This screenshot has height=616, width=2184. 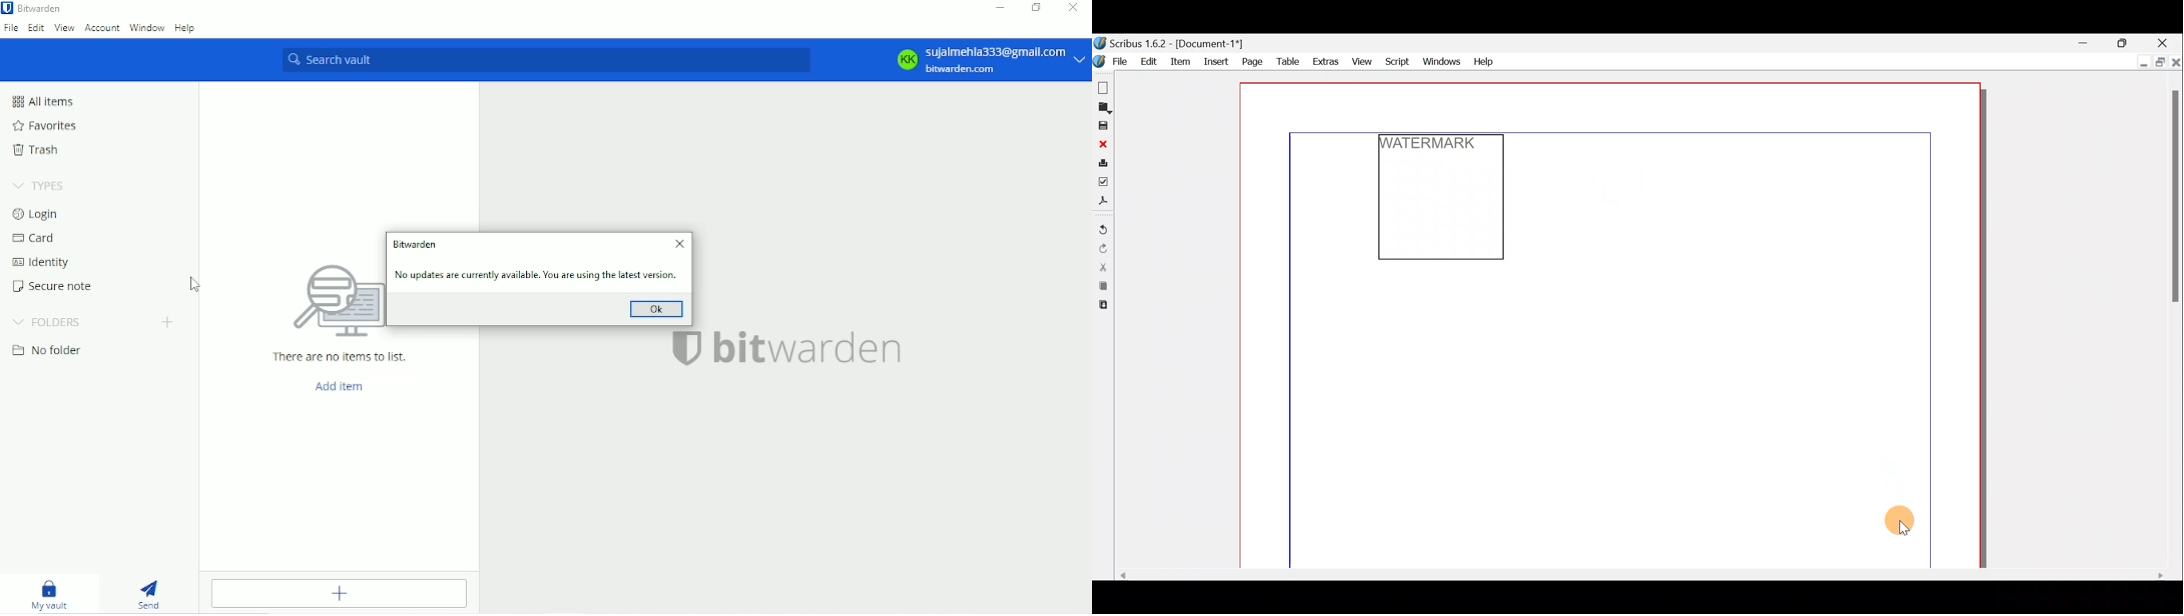 I want to click on New, so click(x=1102, y=86).